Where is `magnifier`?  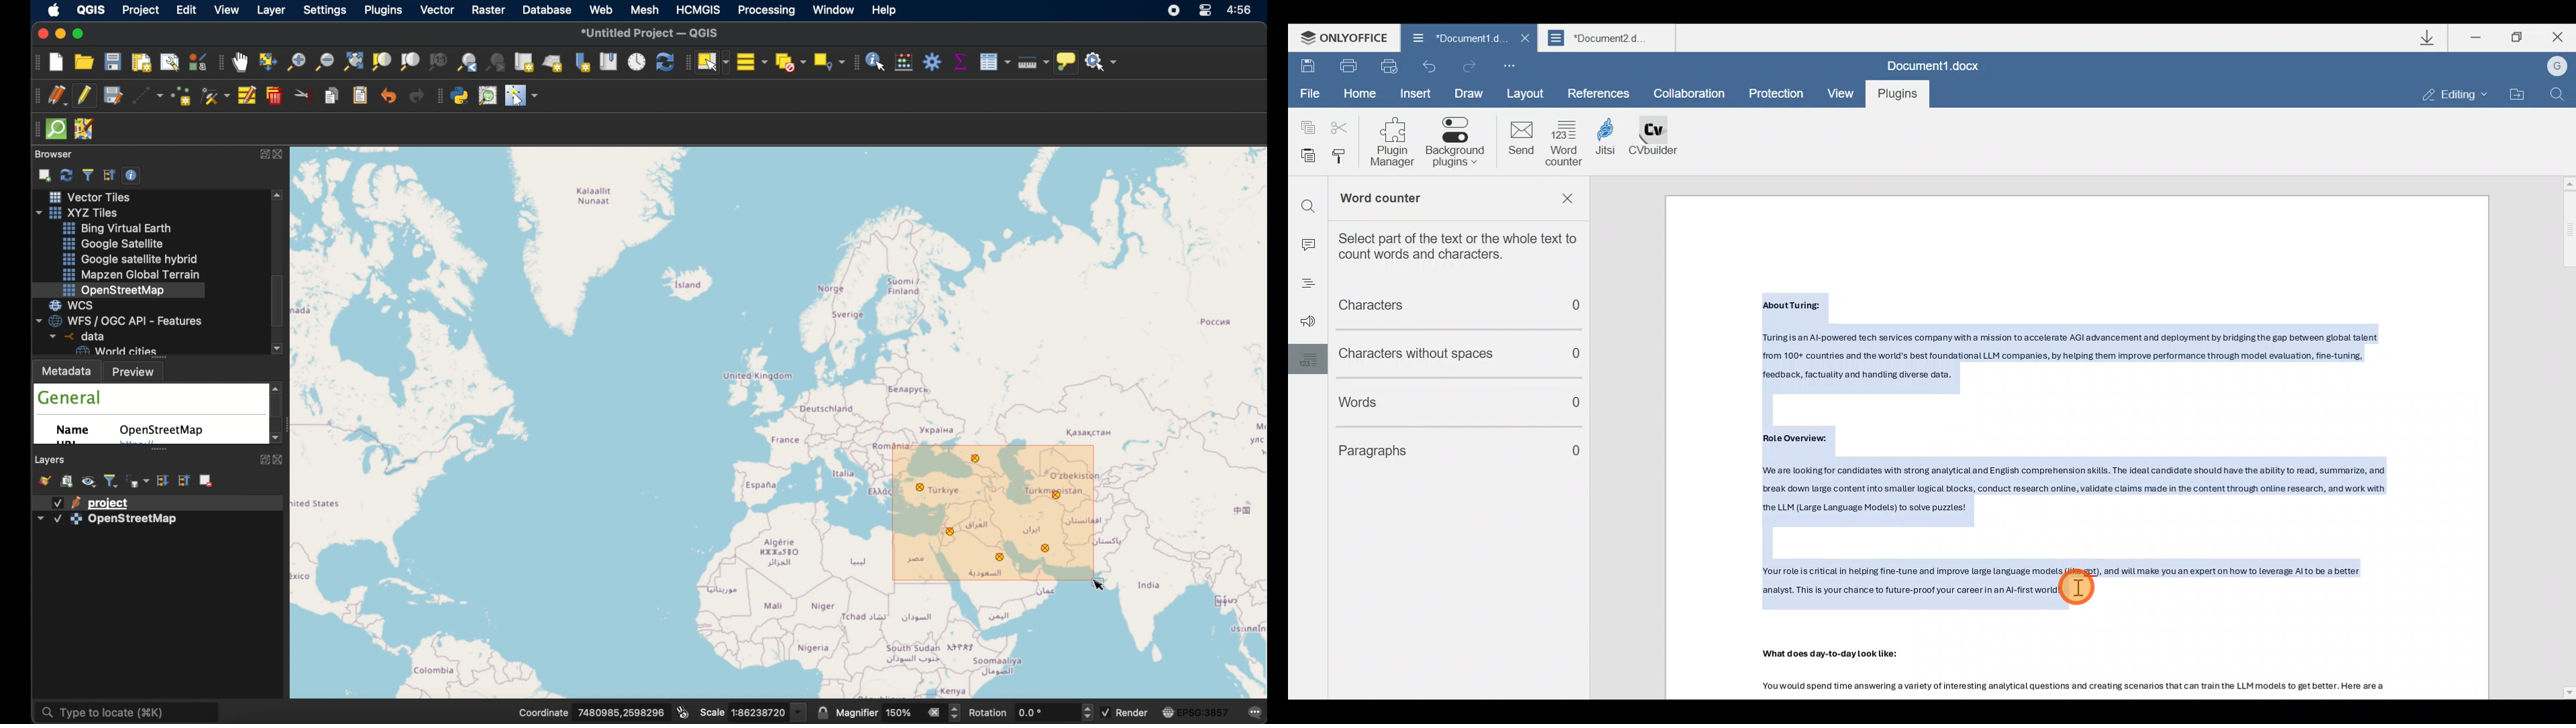
magnifier is located at coordinates (857, 713).